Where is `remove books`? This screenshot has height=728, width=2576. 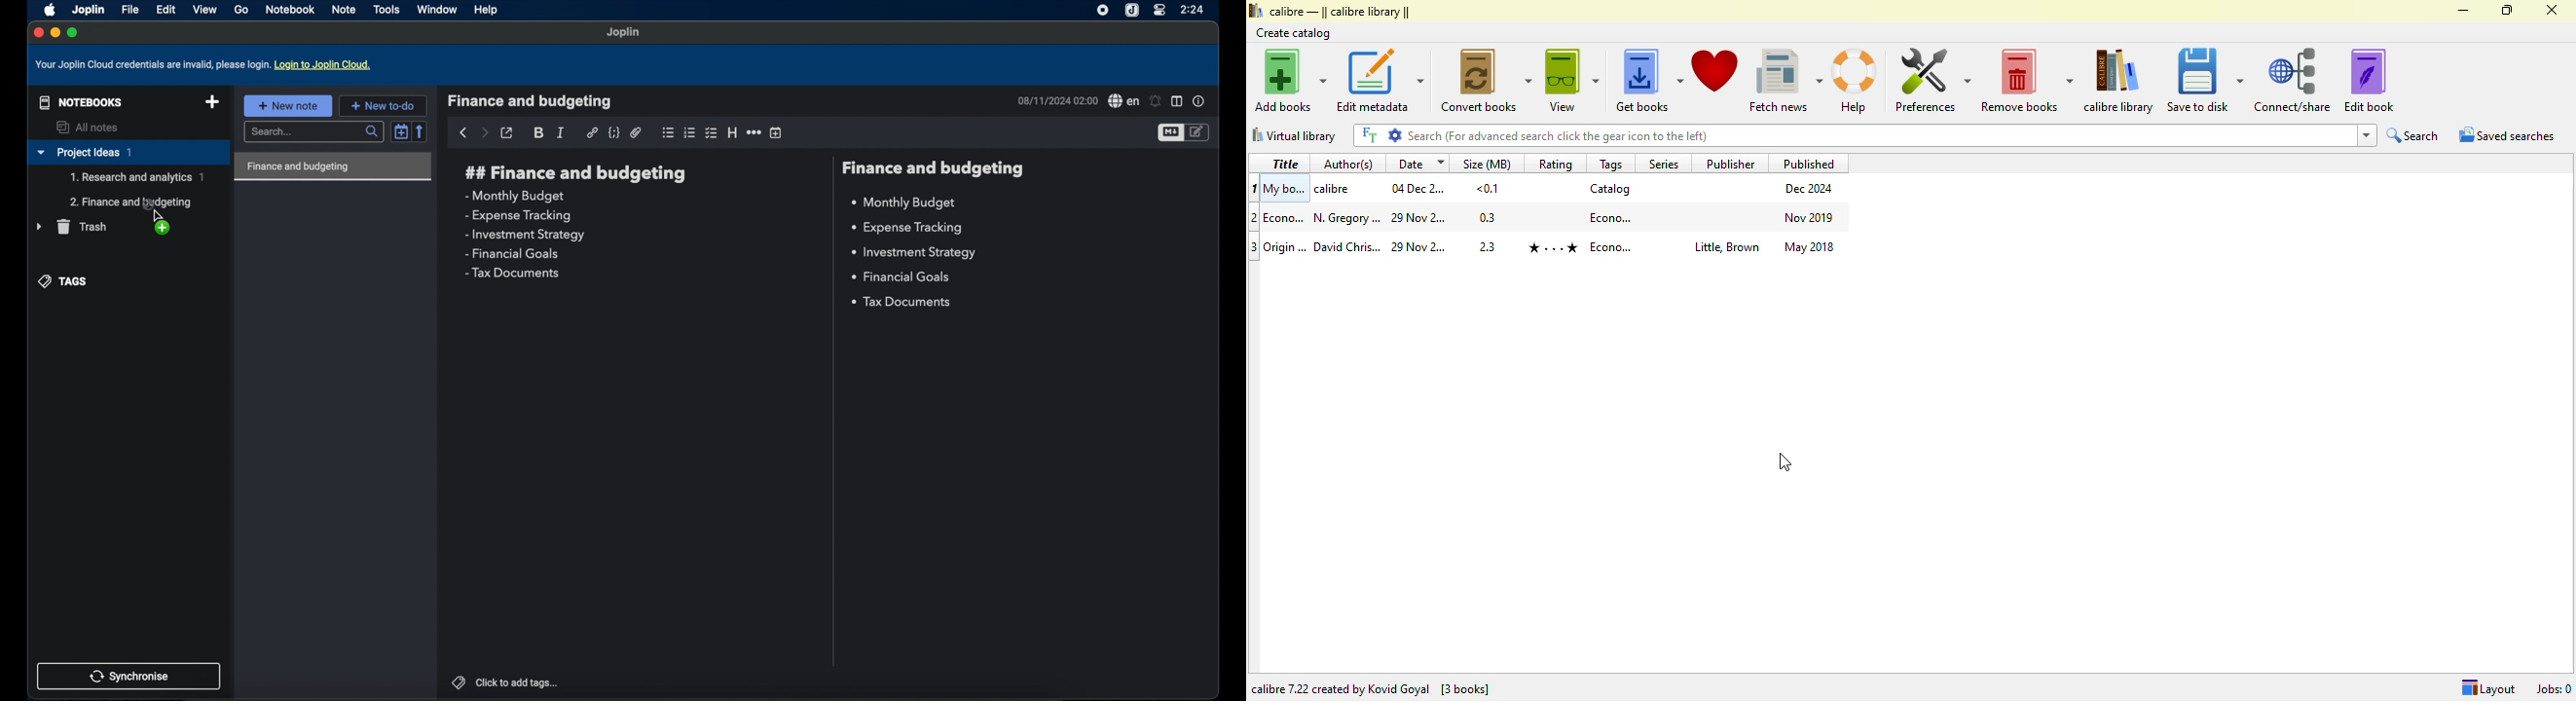 remove books is located at coordinates (2026, 80).